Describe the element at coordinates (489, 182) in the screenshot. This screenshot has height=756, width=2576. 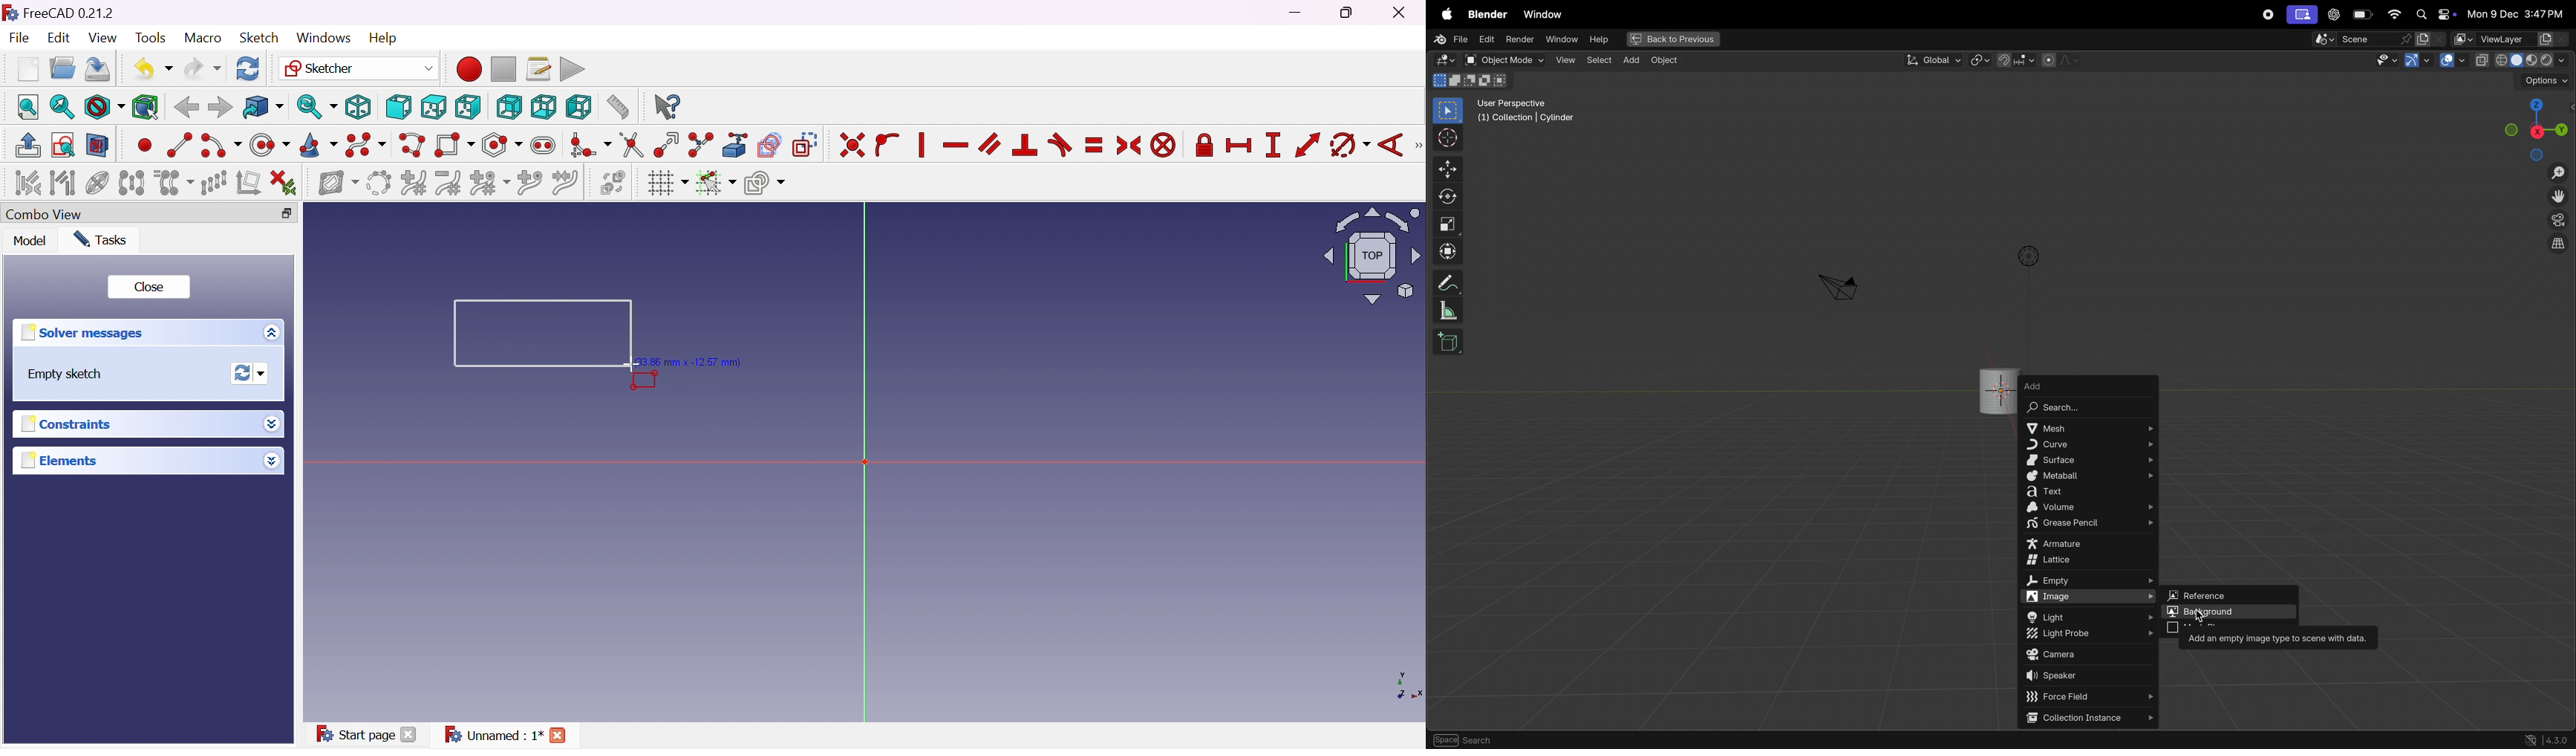
I see `Modify knot multiplicity` at that location.